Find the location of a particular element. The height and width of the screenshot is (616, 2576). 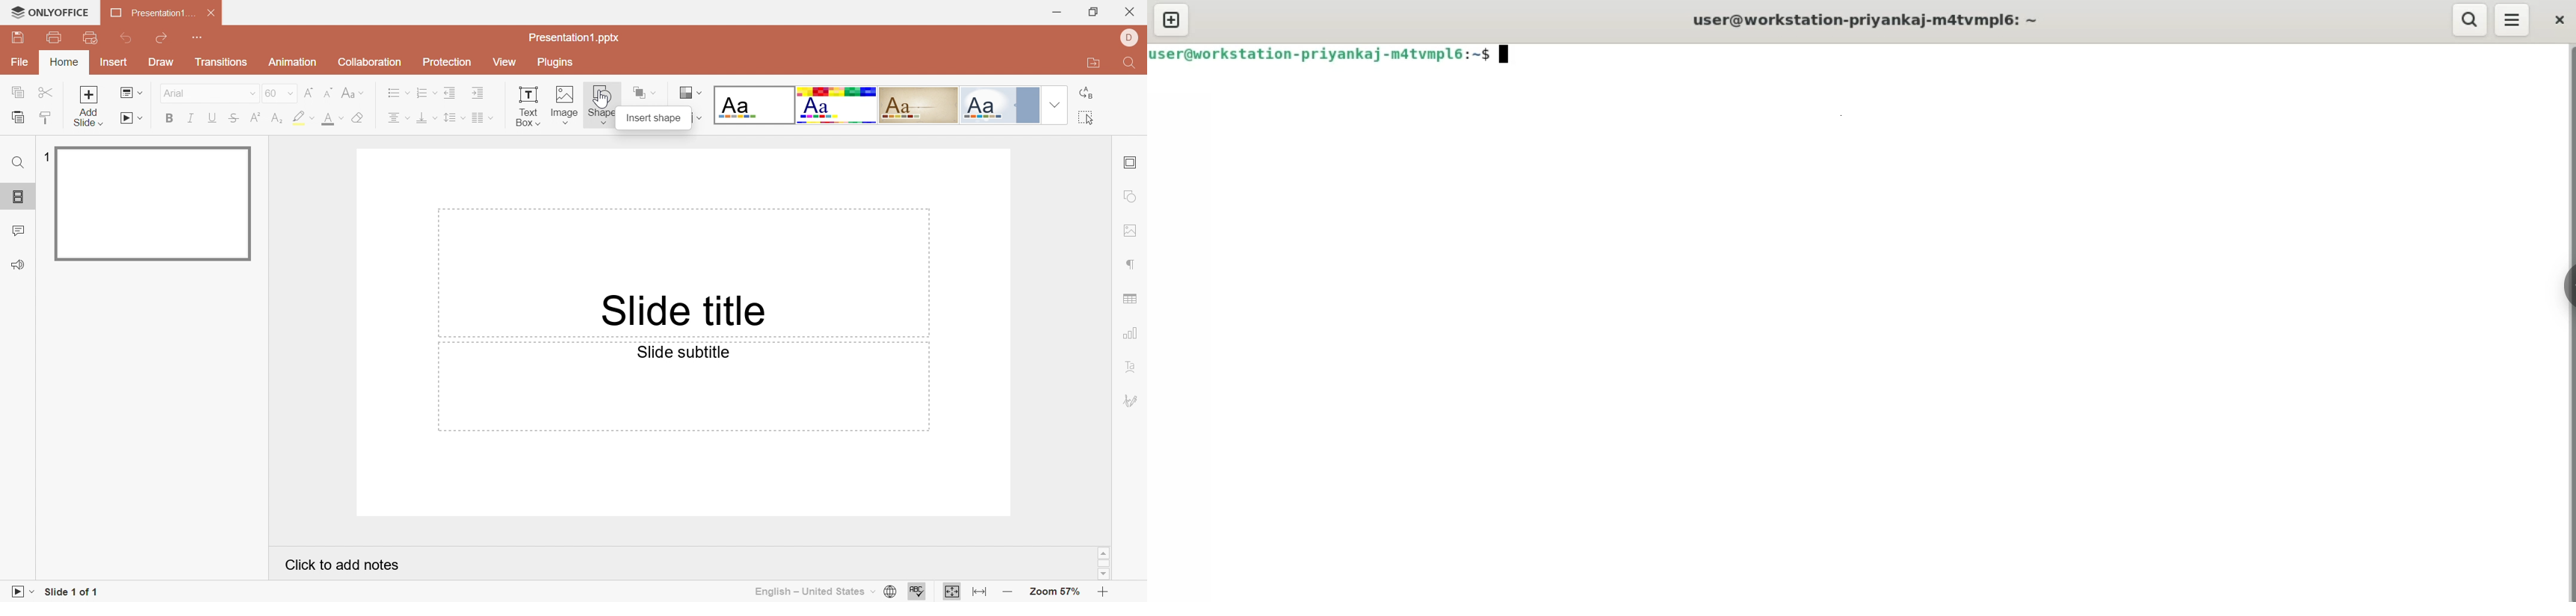

Font color is located at coordinates (332, 119).